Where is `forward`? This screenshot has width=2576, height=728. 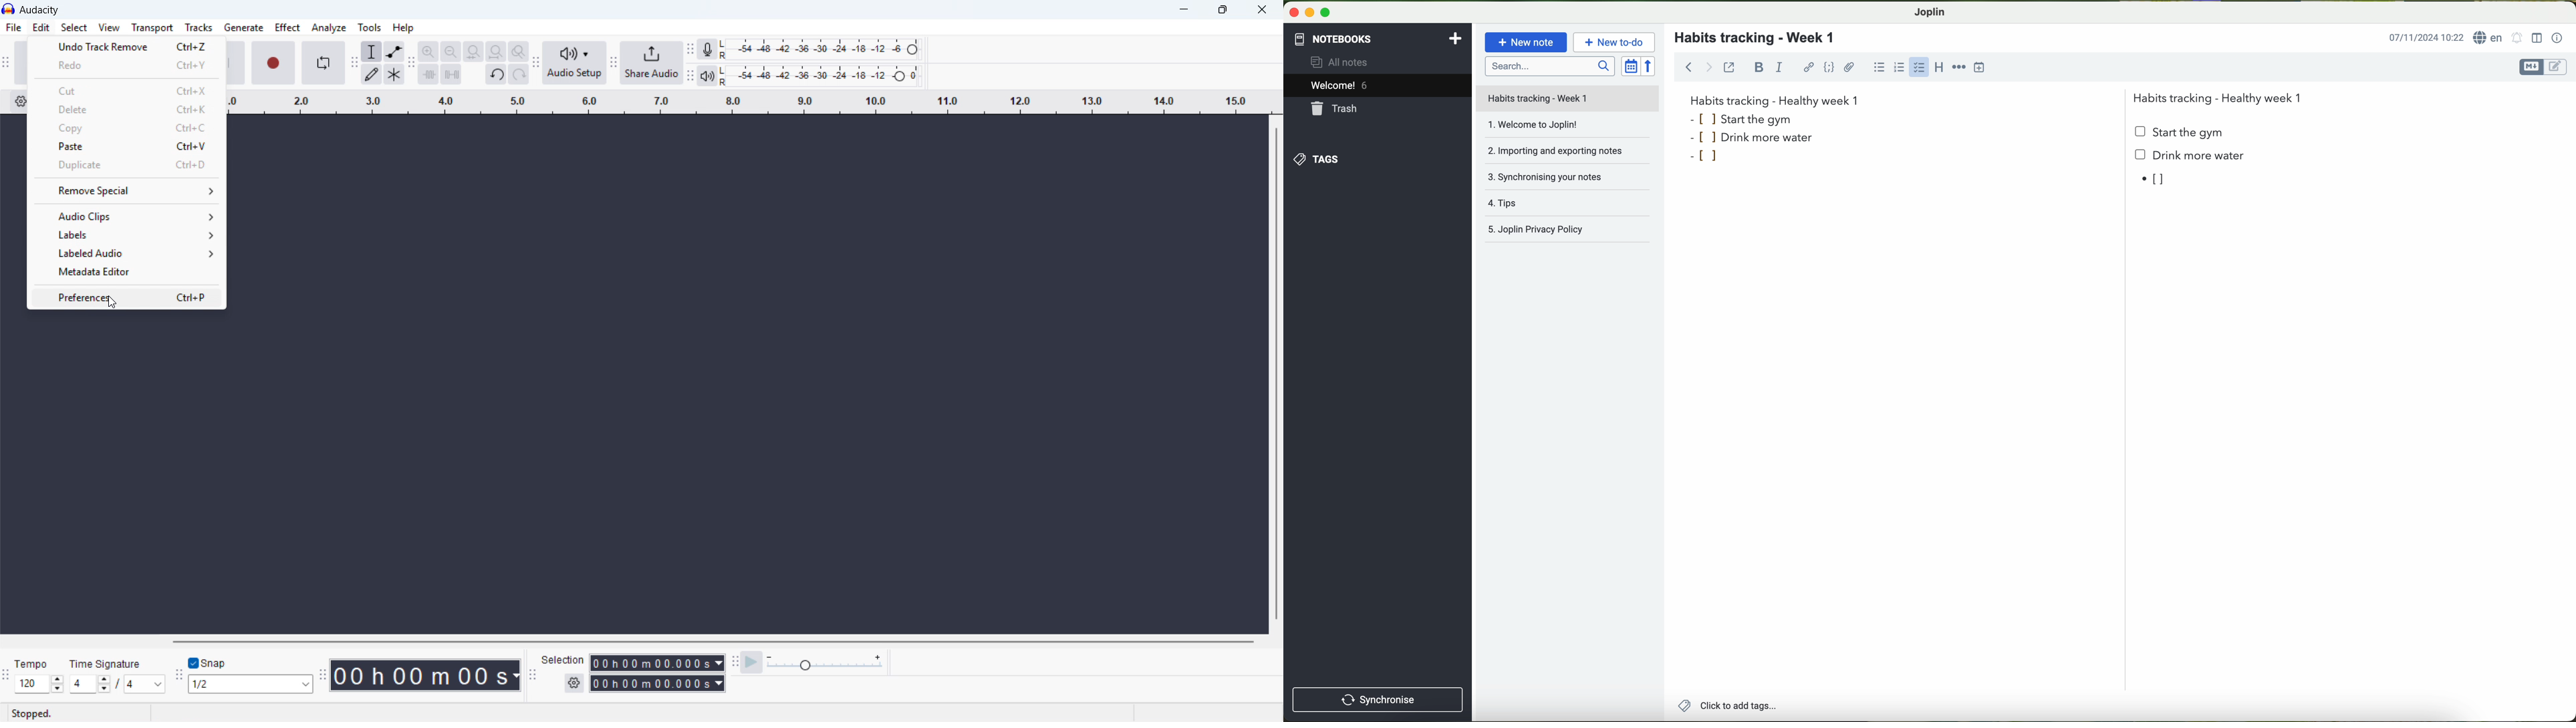 forward is located at coordinates (1709, 67).